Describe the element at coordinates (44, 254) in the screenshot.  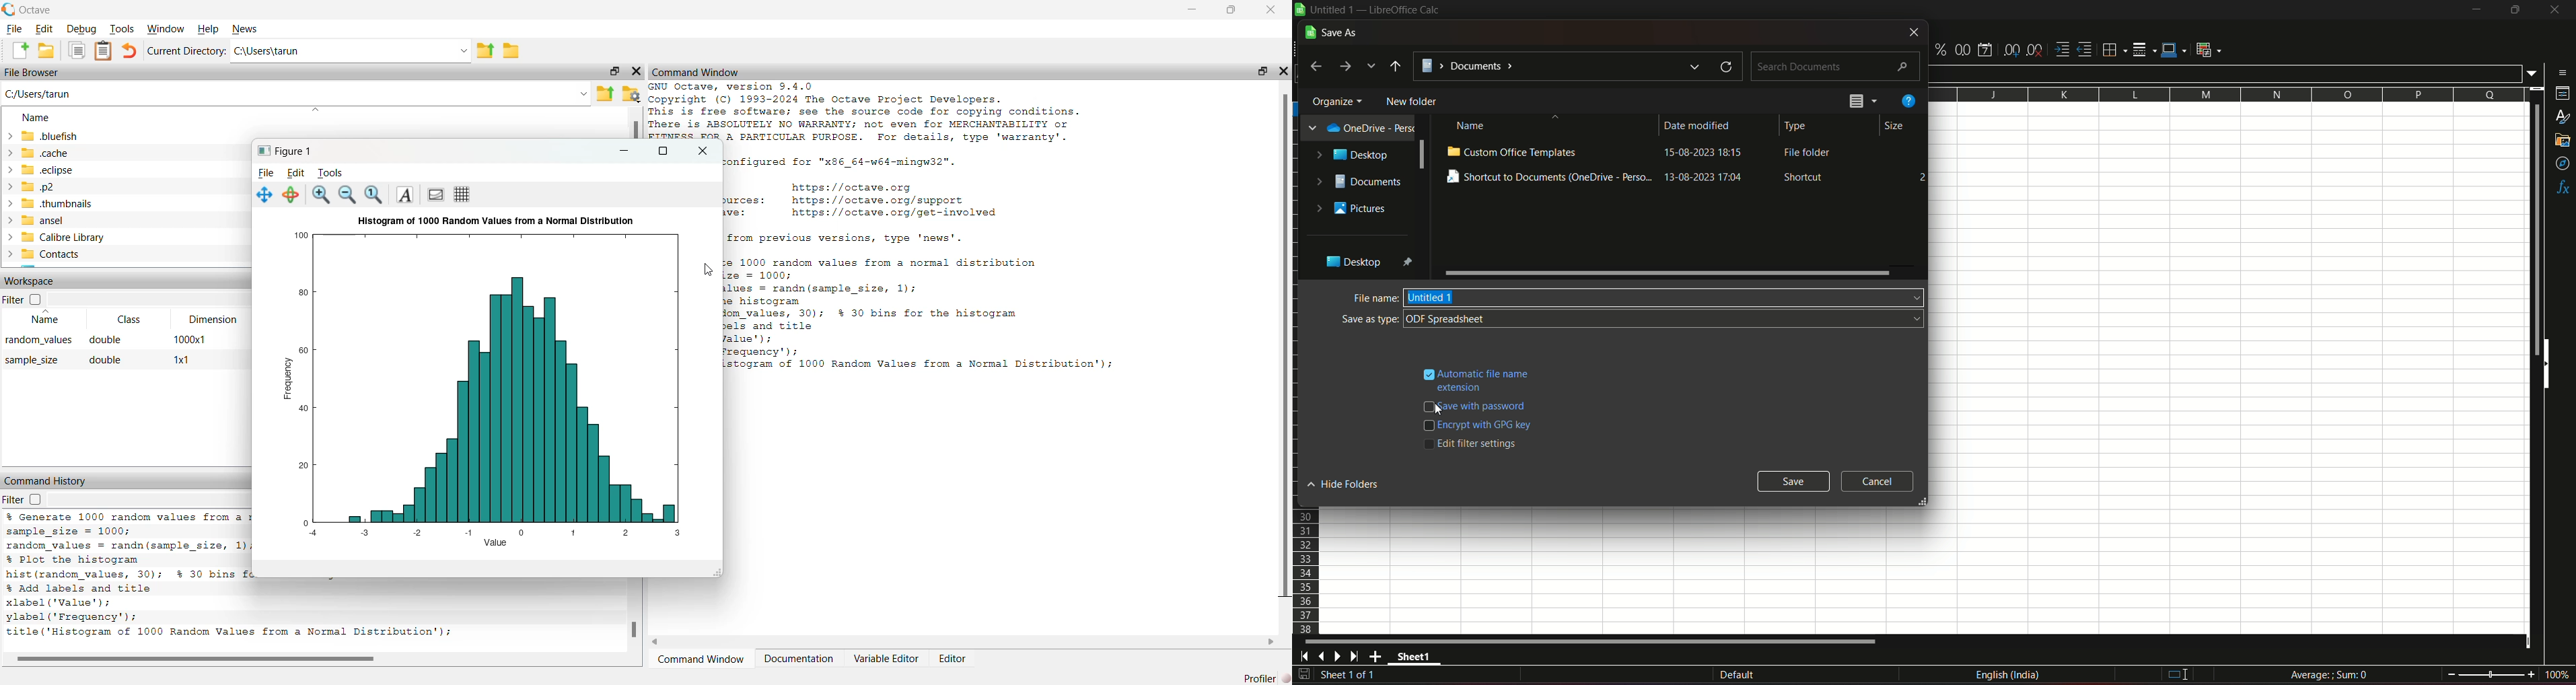
I see `Contacts` at that location.